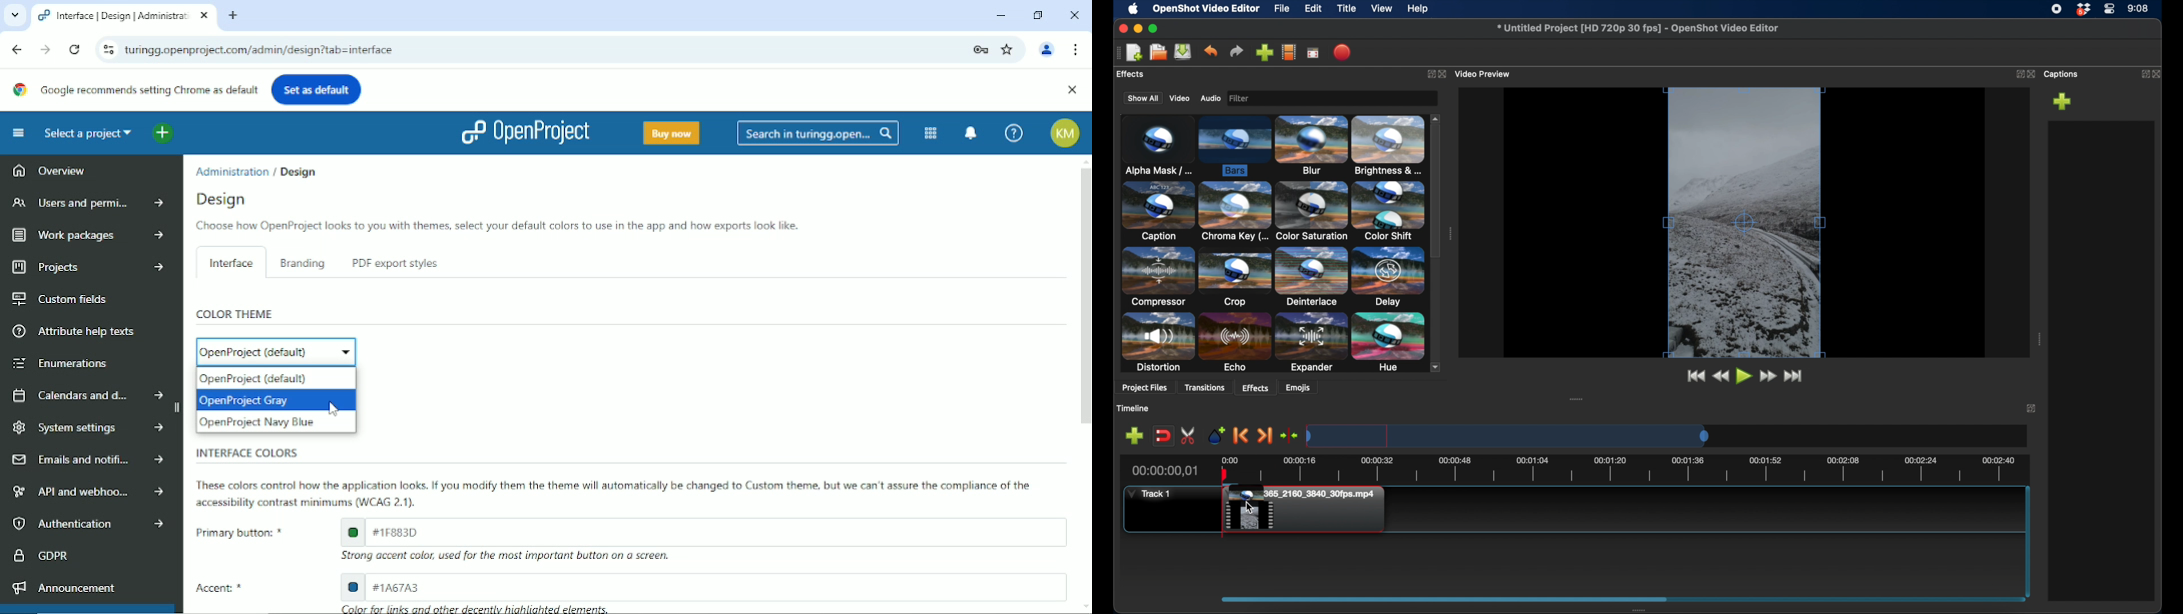 The image size is (2184, 616). I want to click on effects, so click(1256, 387).